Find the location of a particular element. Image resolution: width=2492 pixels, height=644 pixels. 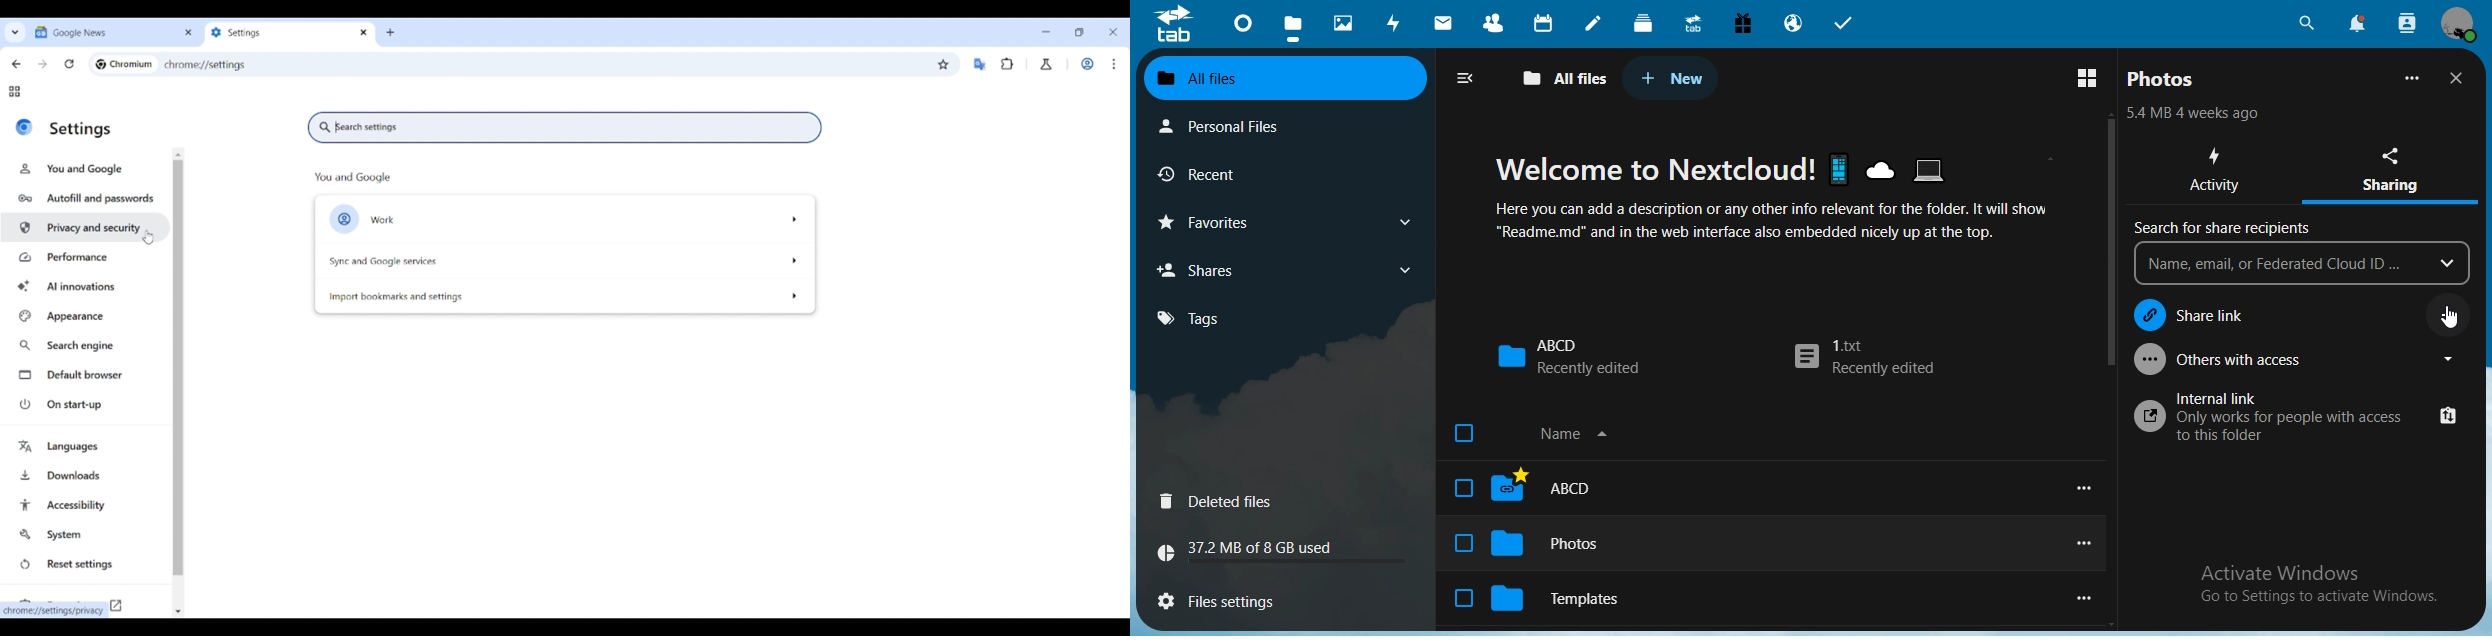

text is located at coordinates (1254, 551).